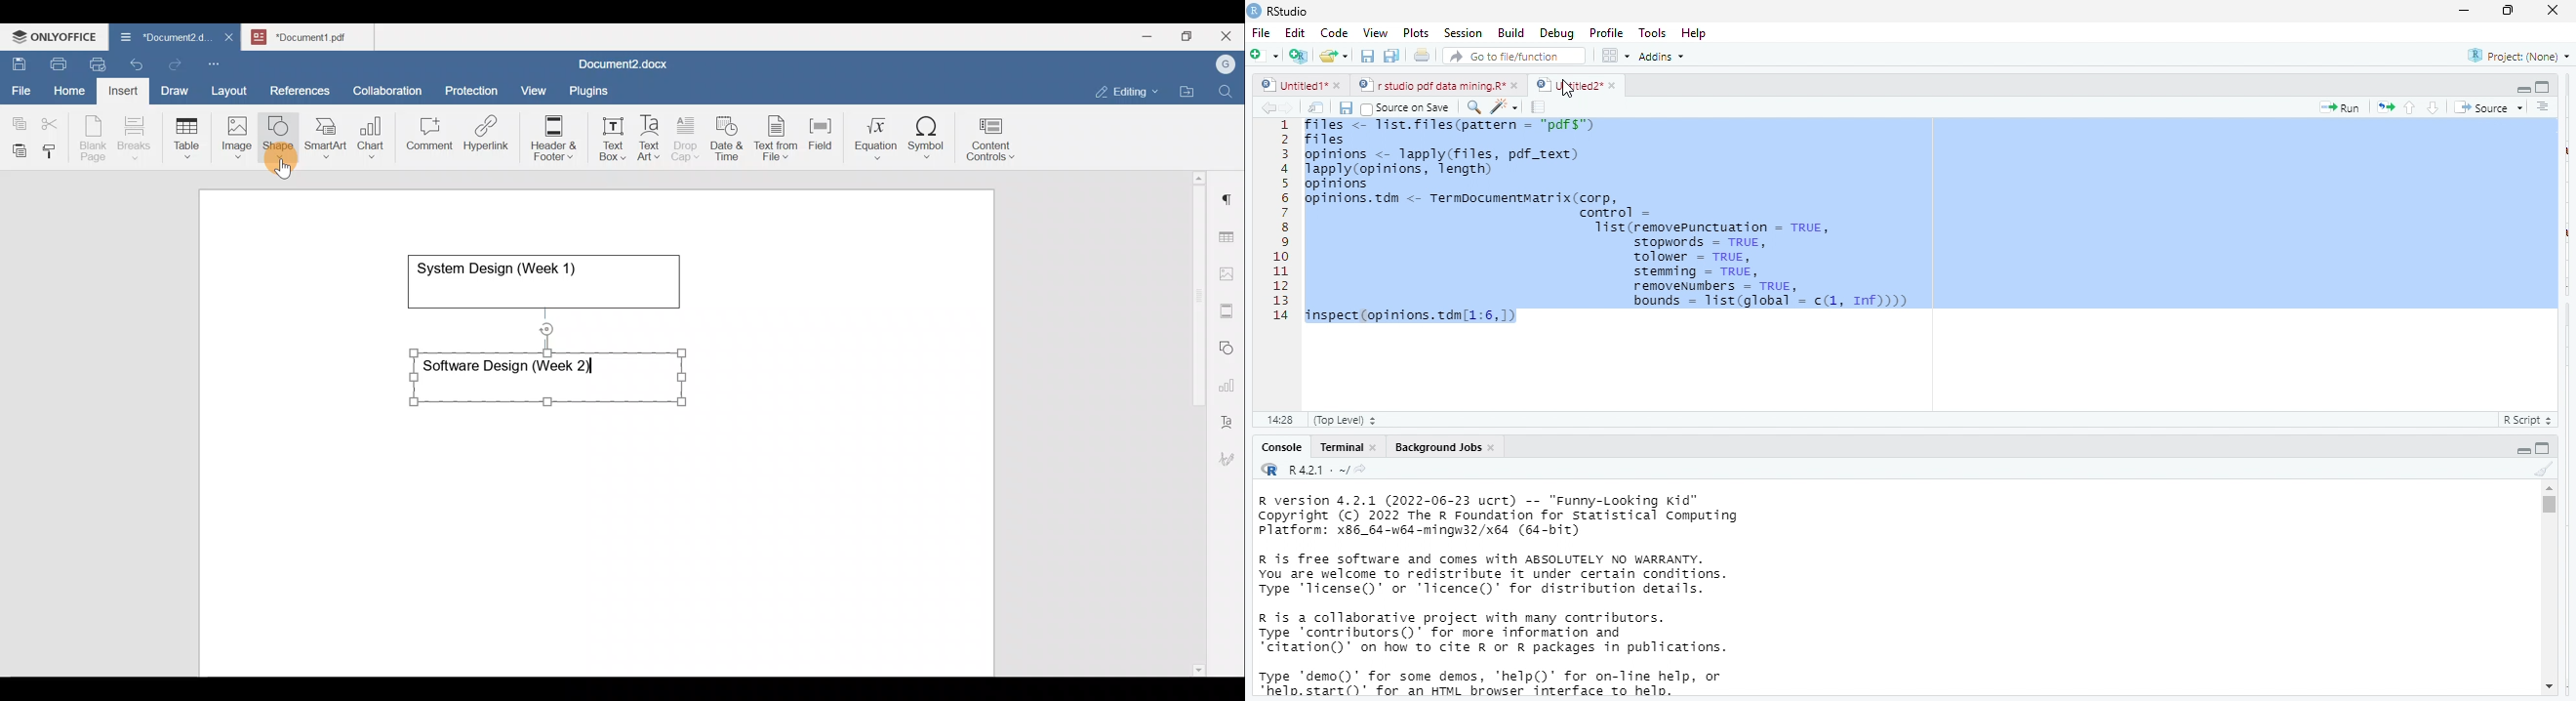  Describe the element at coordinates (1340, 447) in the screenshot. I see `terminal` at that location.